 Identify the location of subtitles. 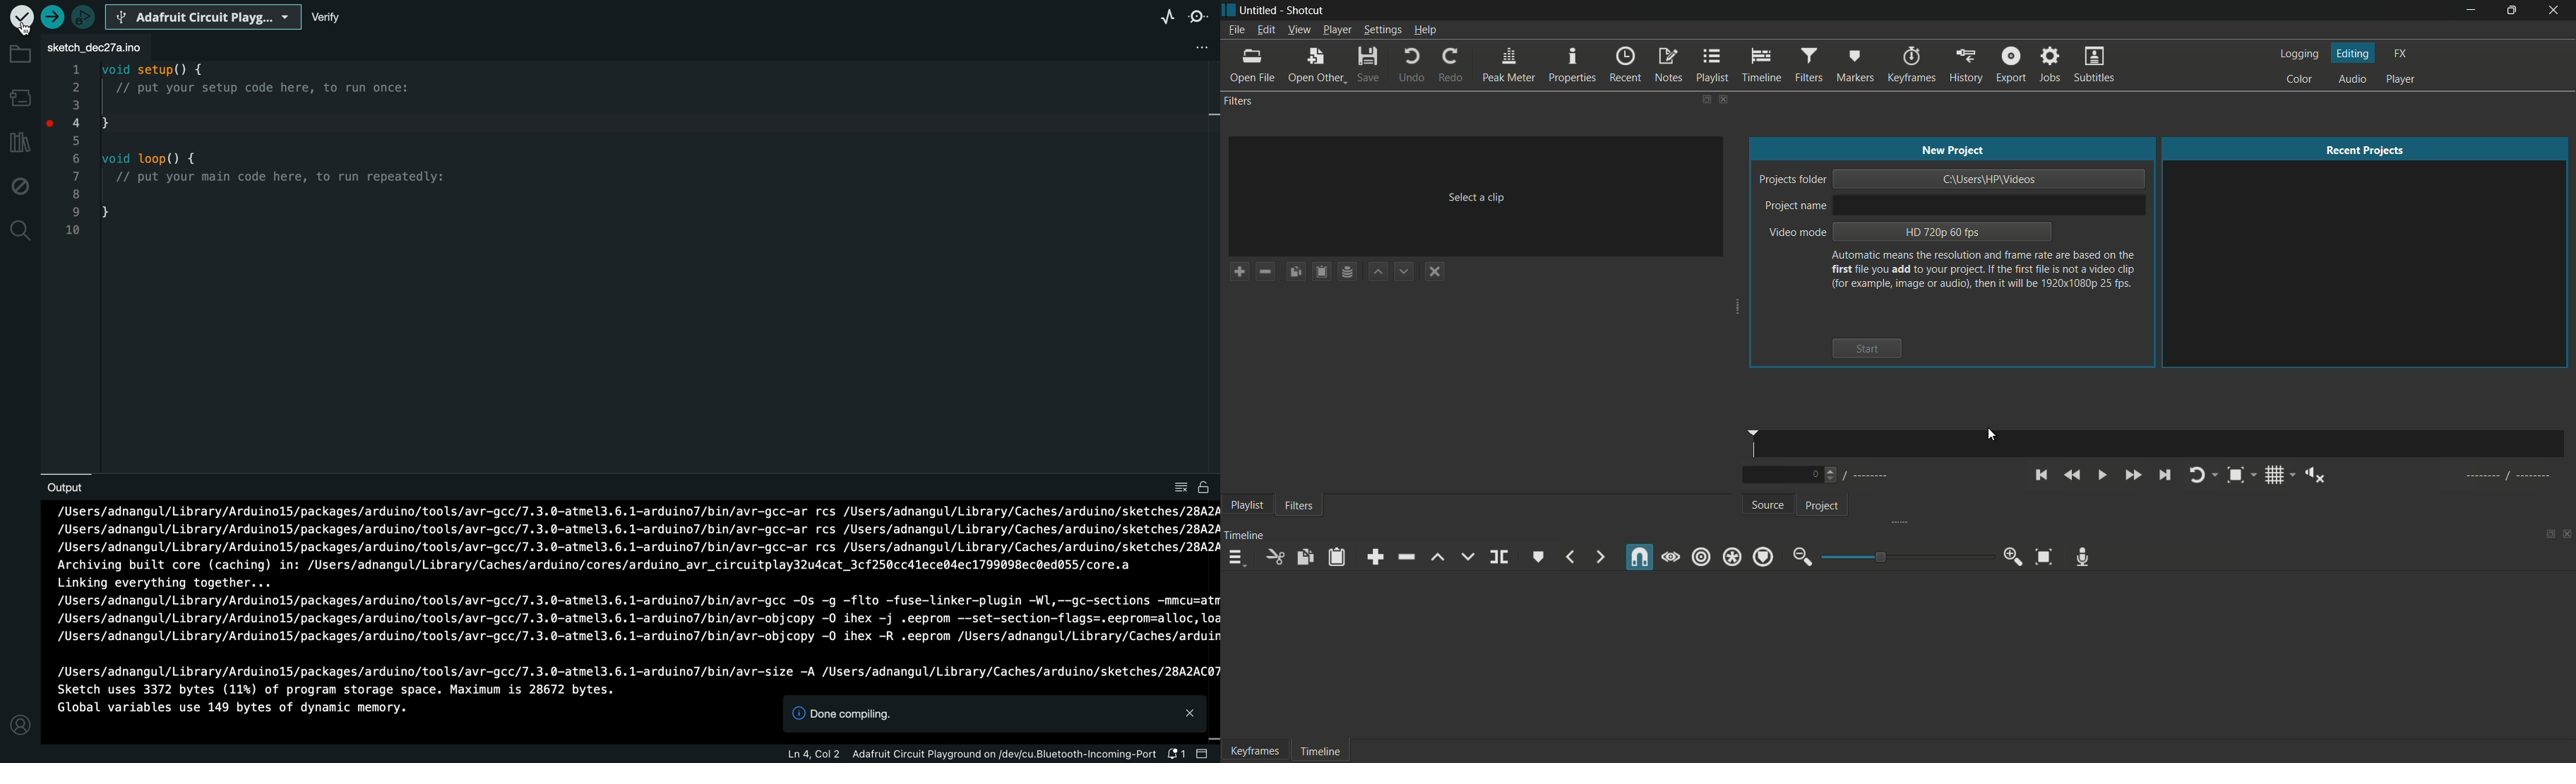
(2094, 64).